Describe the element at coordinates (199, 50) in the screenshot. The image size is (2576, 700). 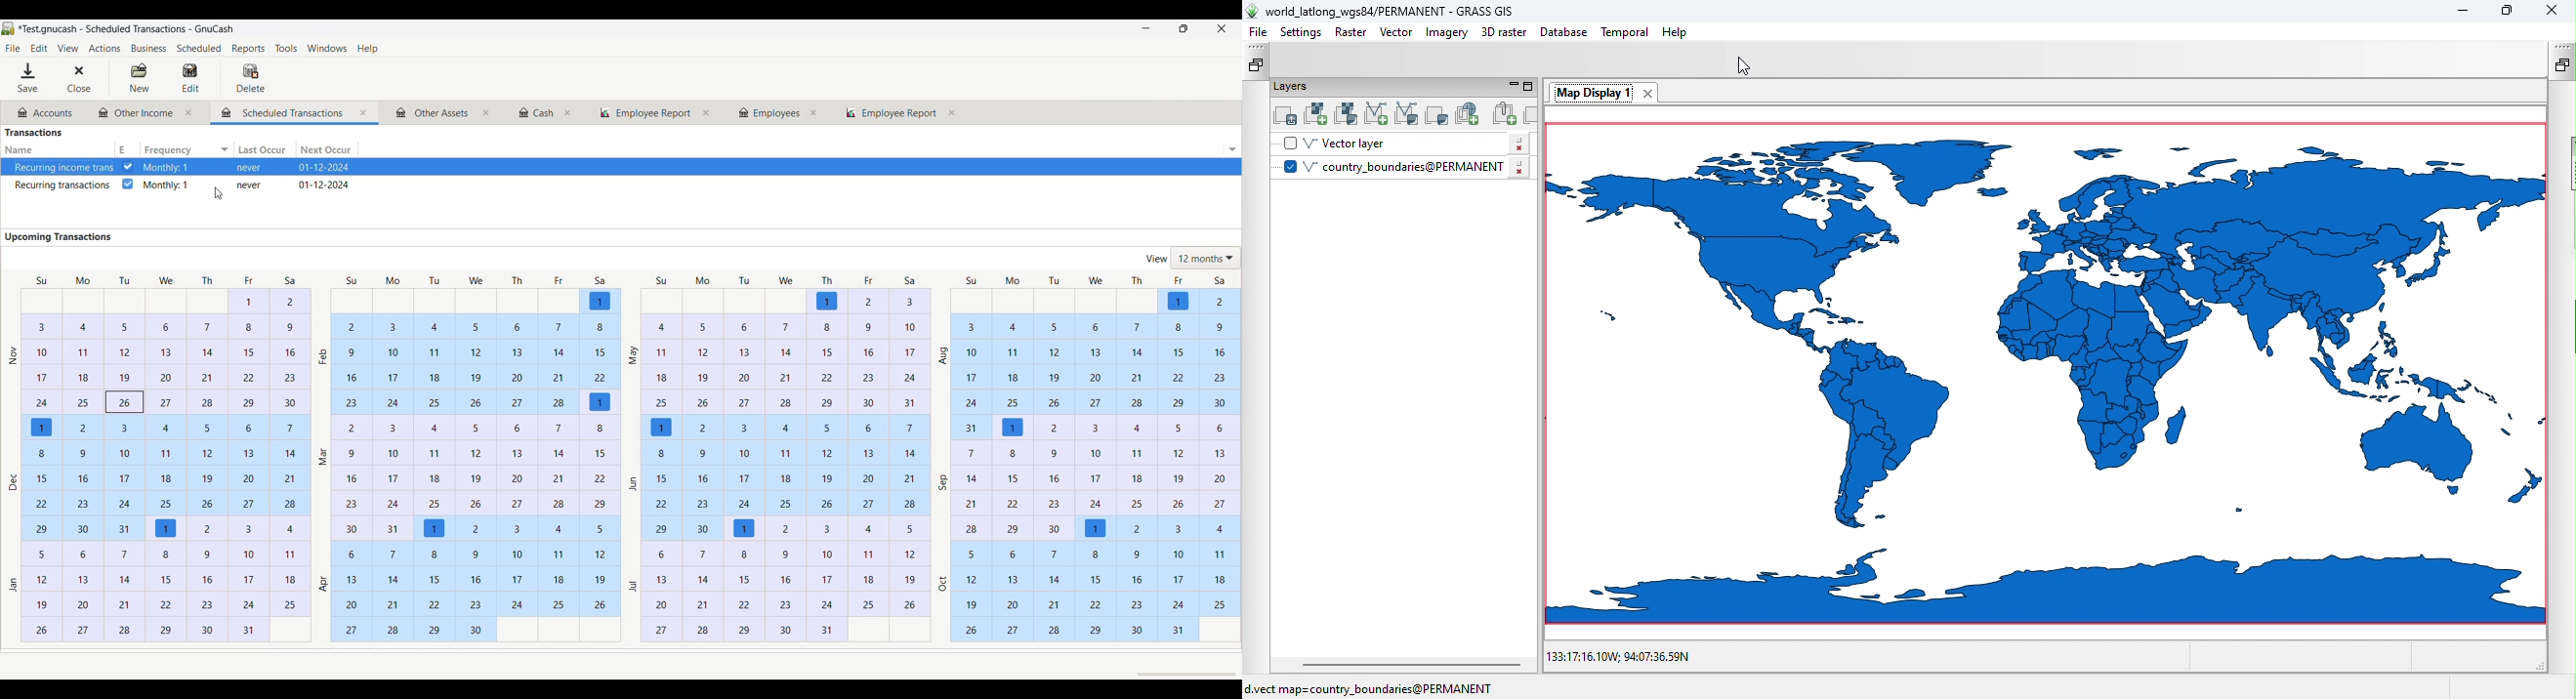
I see `Scheduled menu added` at that location.